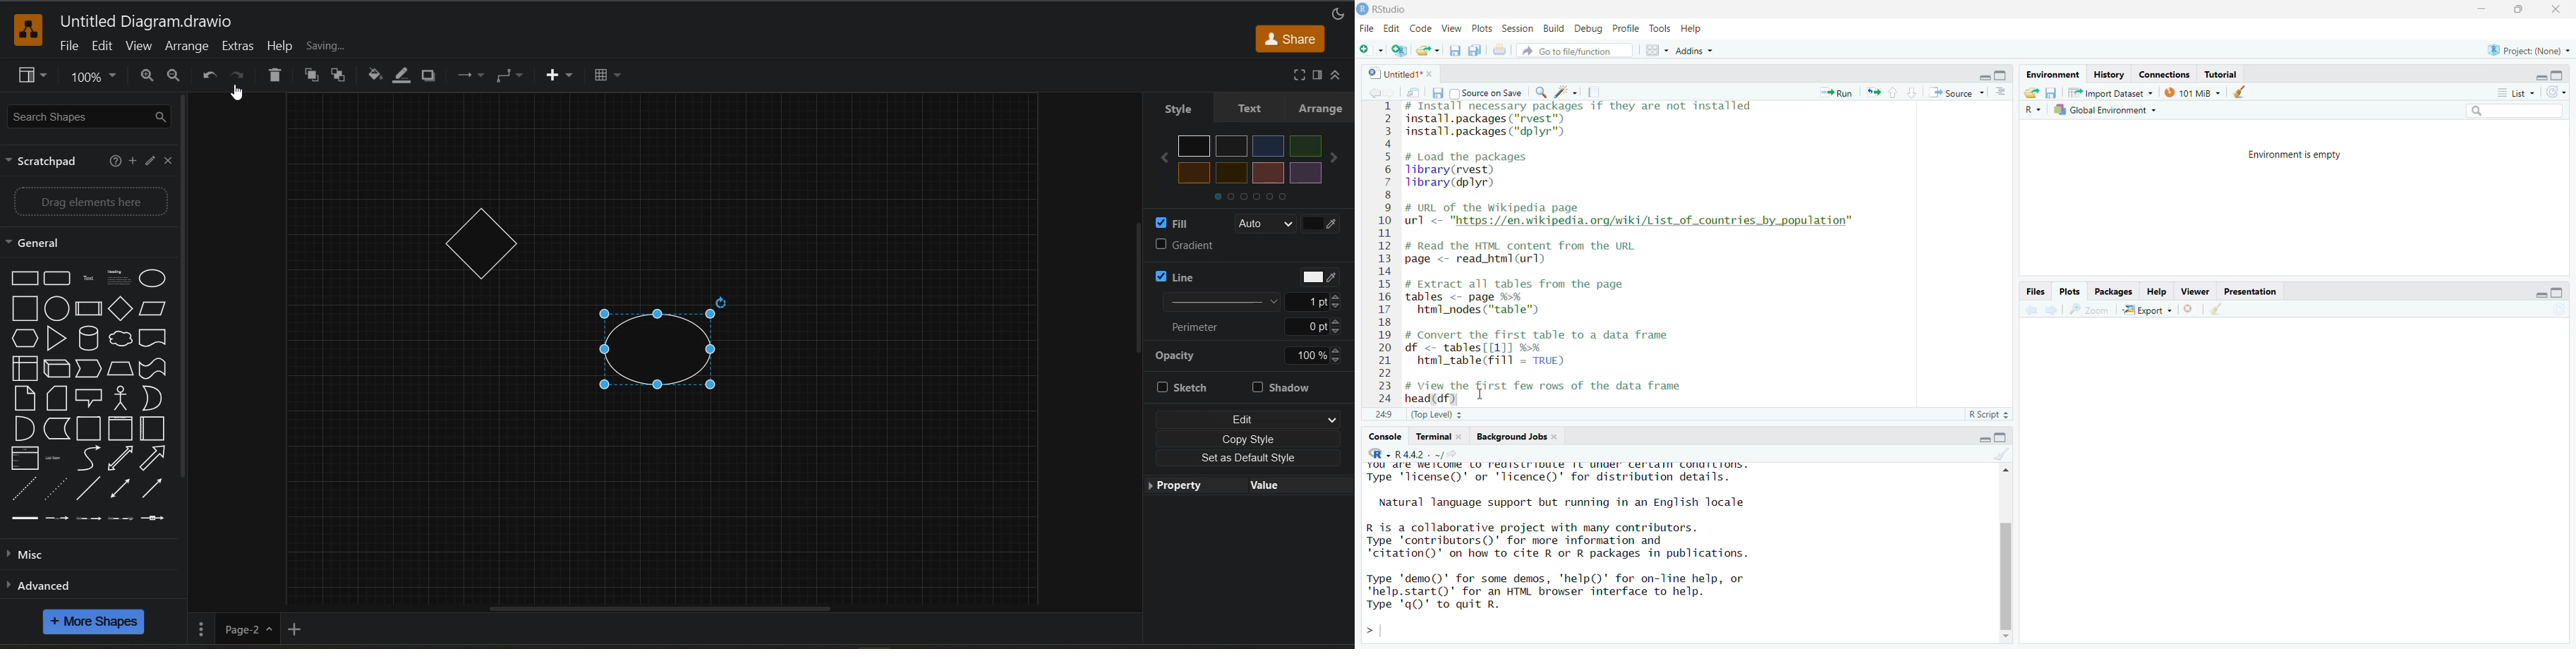 Image resolution: width=2576 pixels, height=672 pixels. I want to click on card, so click(59, 399).